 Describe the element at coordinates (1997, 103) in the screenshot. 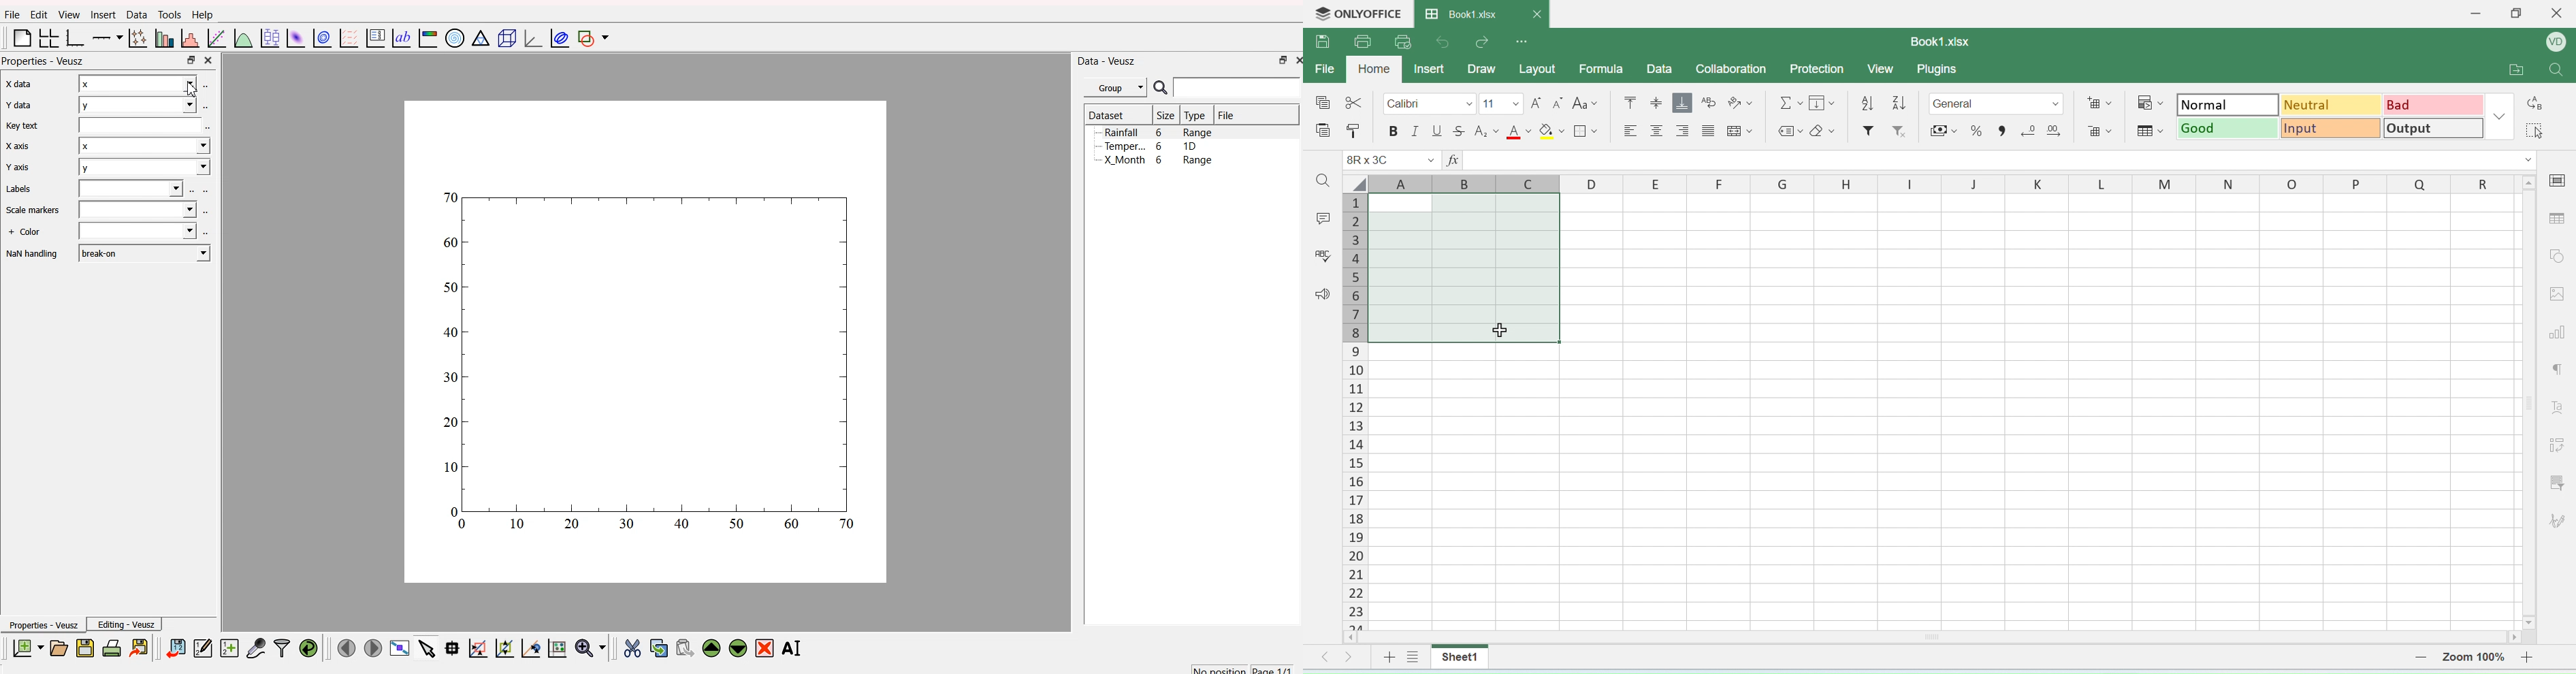

I see `format` at that location.